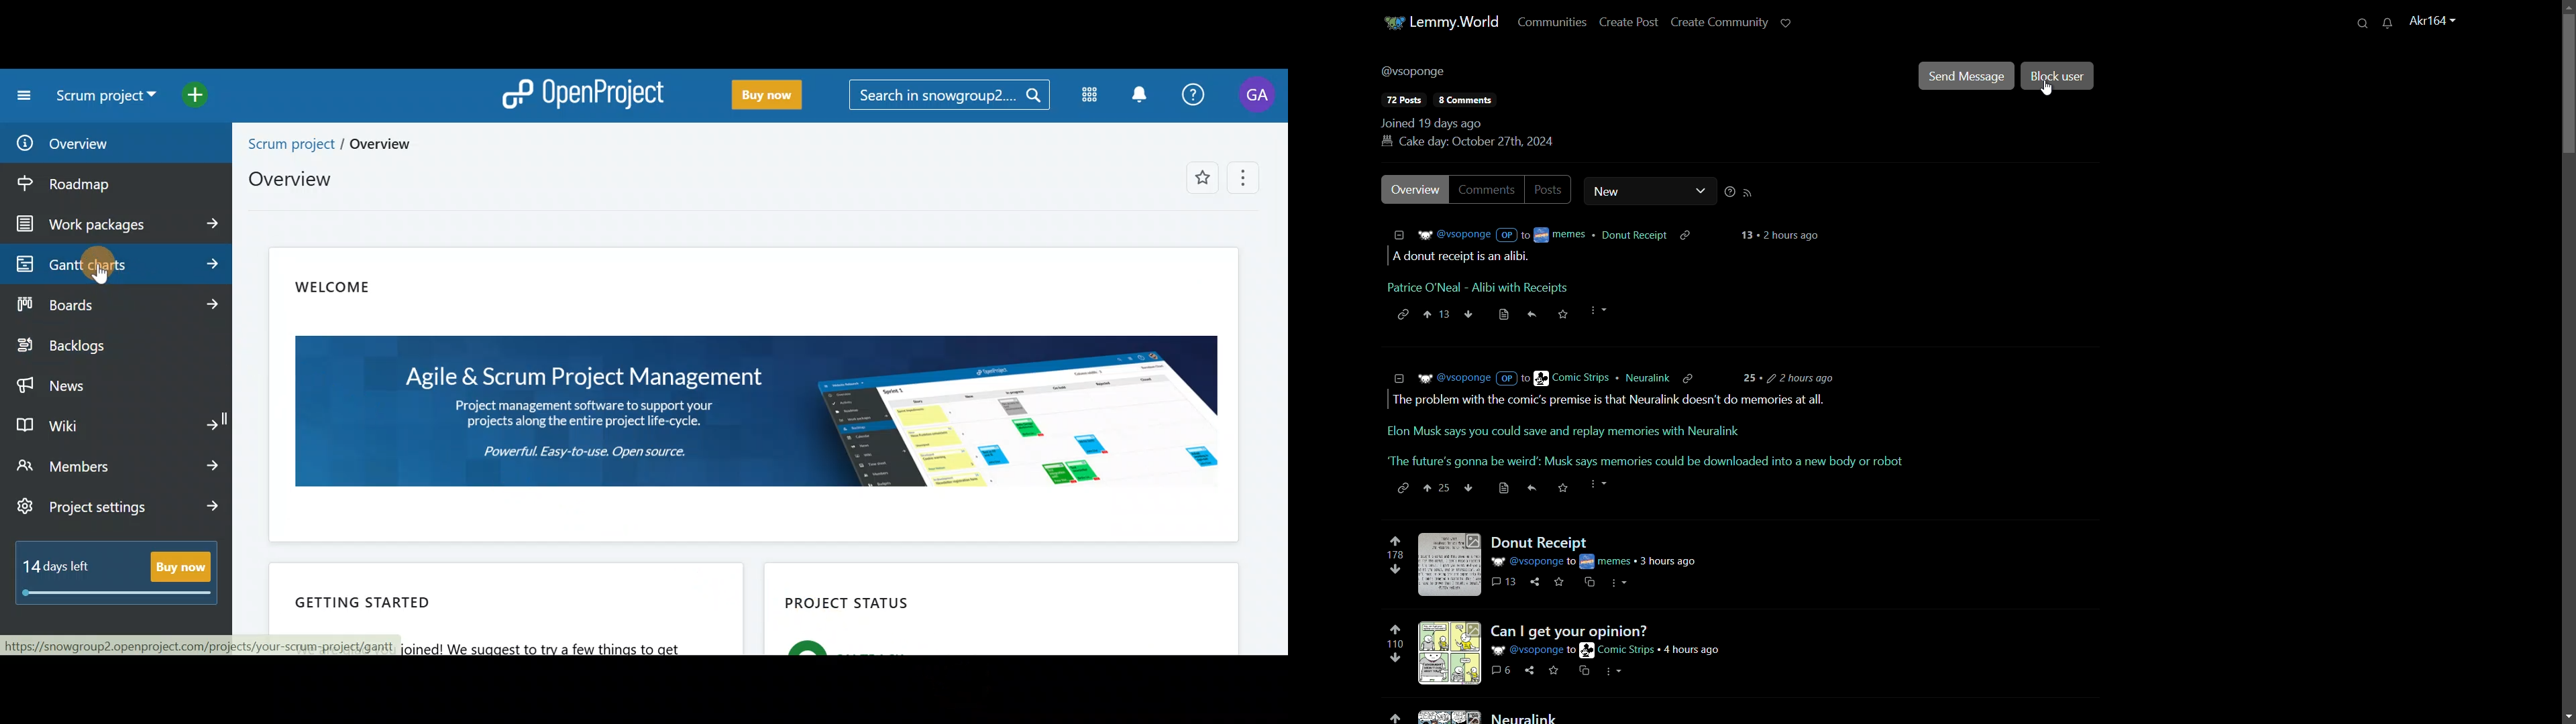 The image size is (2576, 728). I want to click on up, so click(1439, 488).